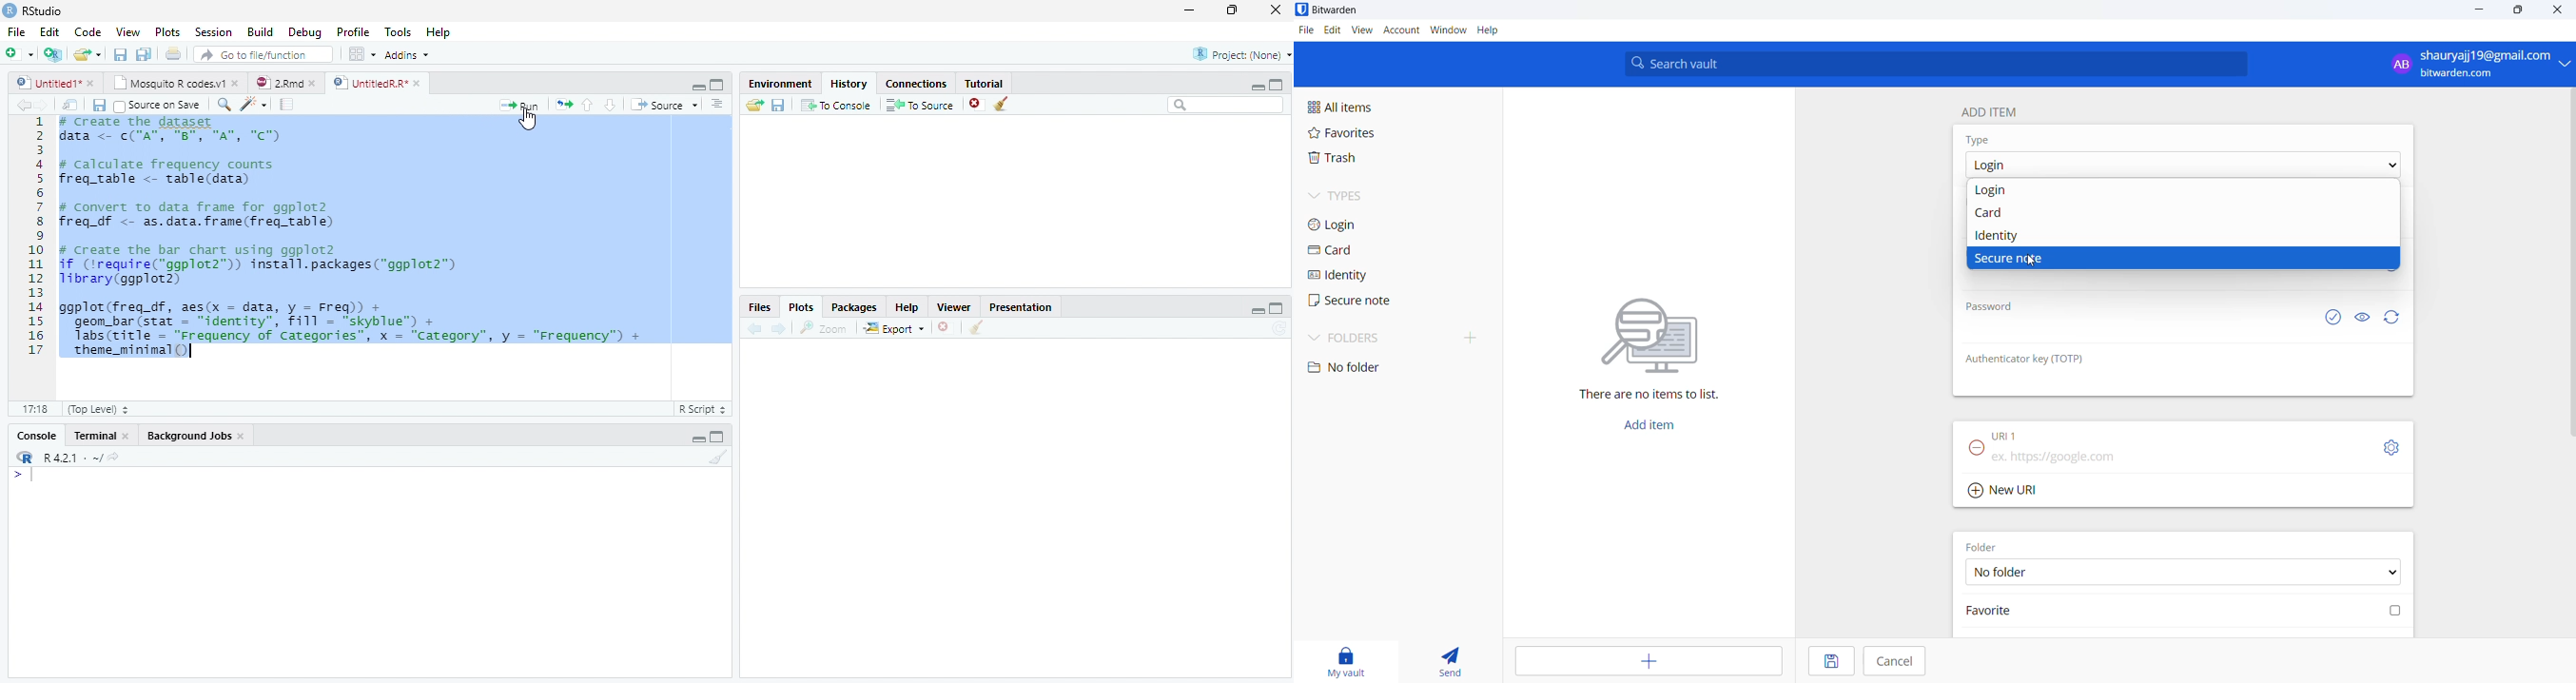  Describe the element at coordinates (439, 31) in the screenshot. I see `Help` at that location.